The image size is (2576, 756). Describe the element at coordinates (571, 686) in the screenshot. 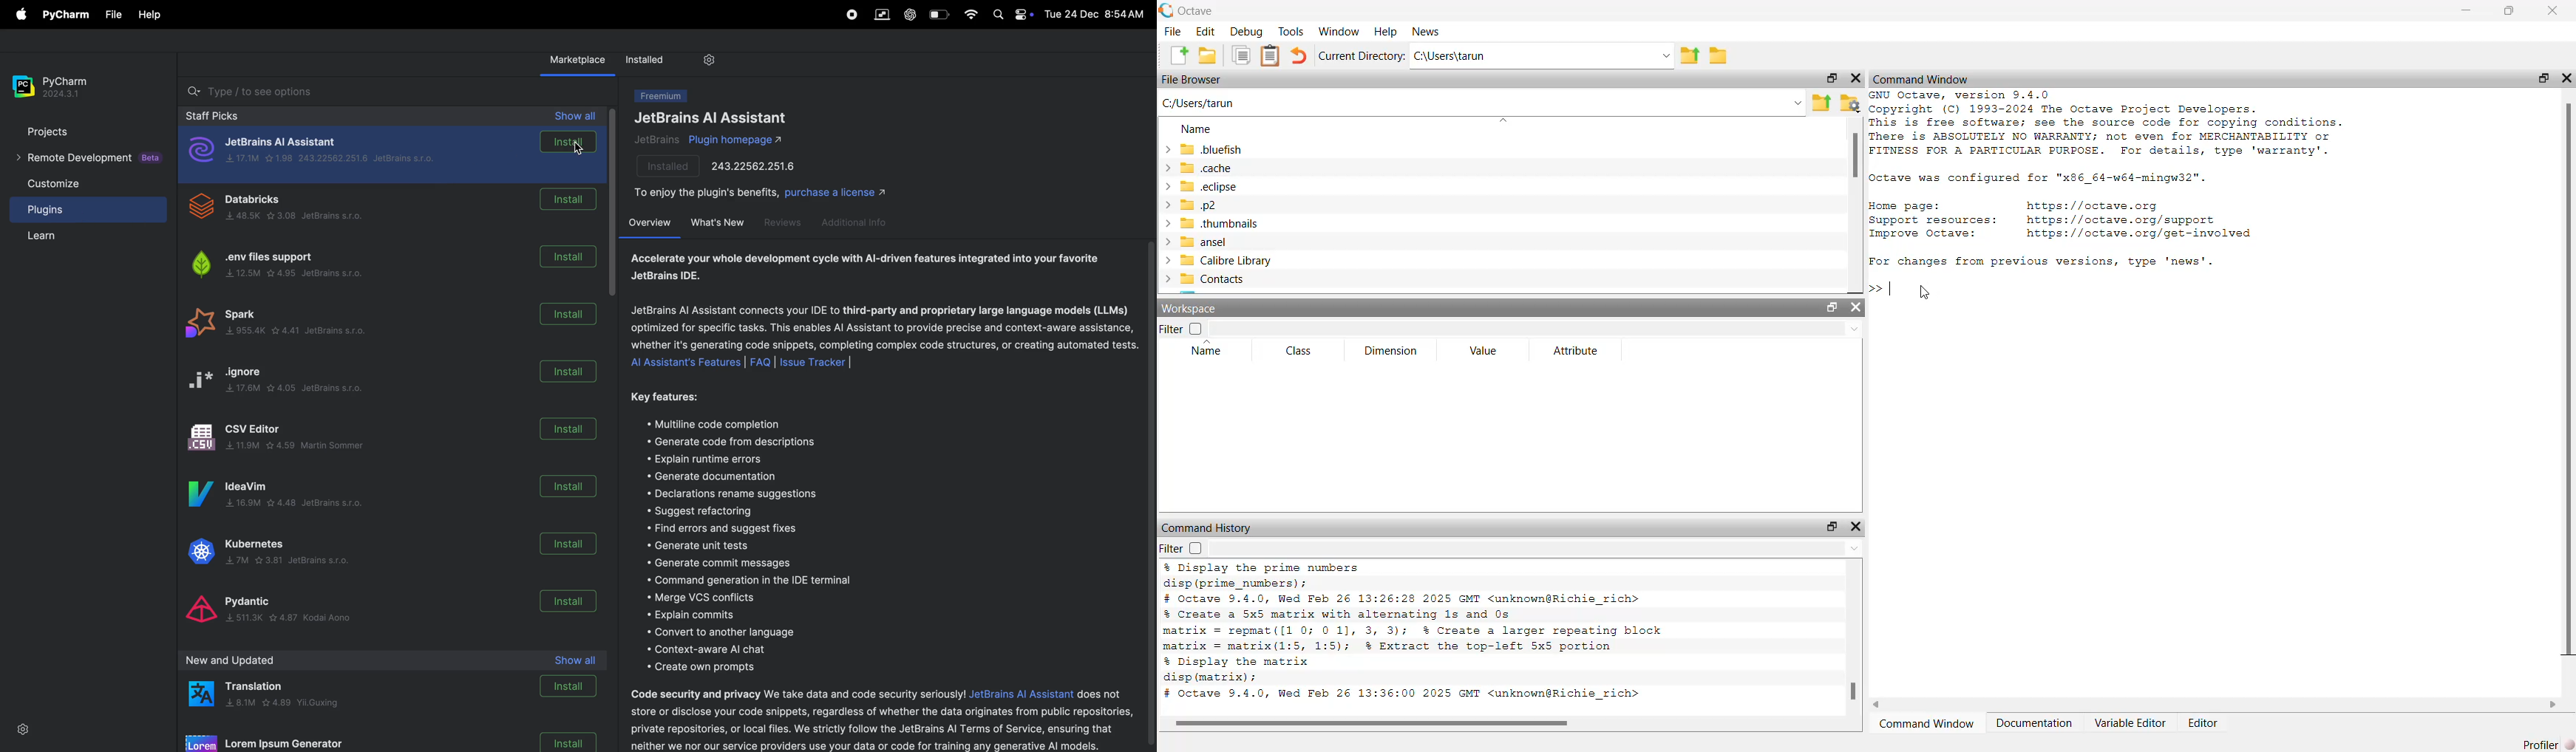

I see `install` at that location.